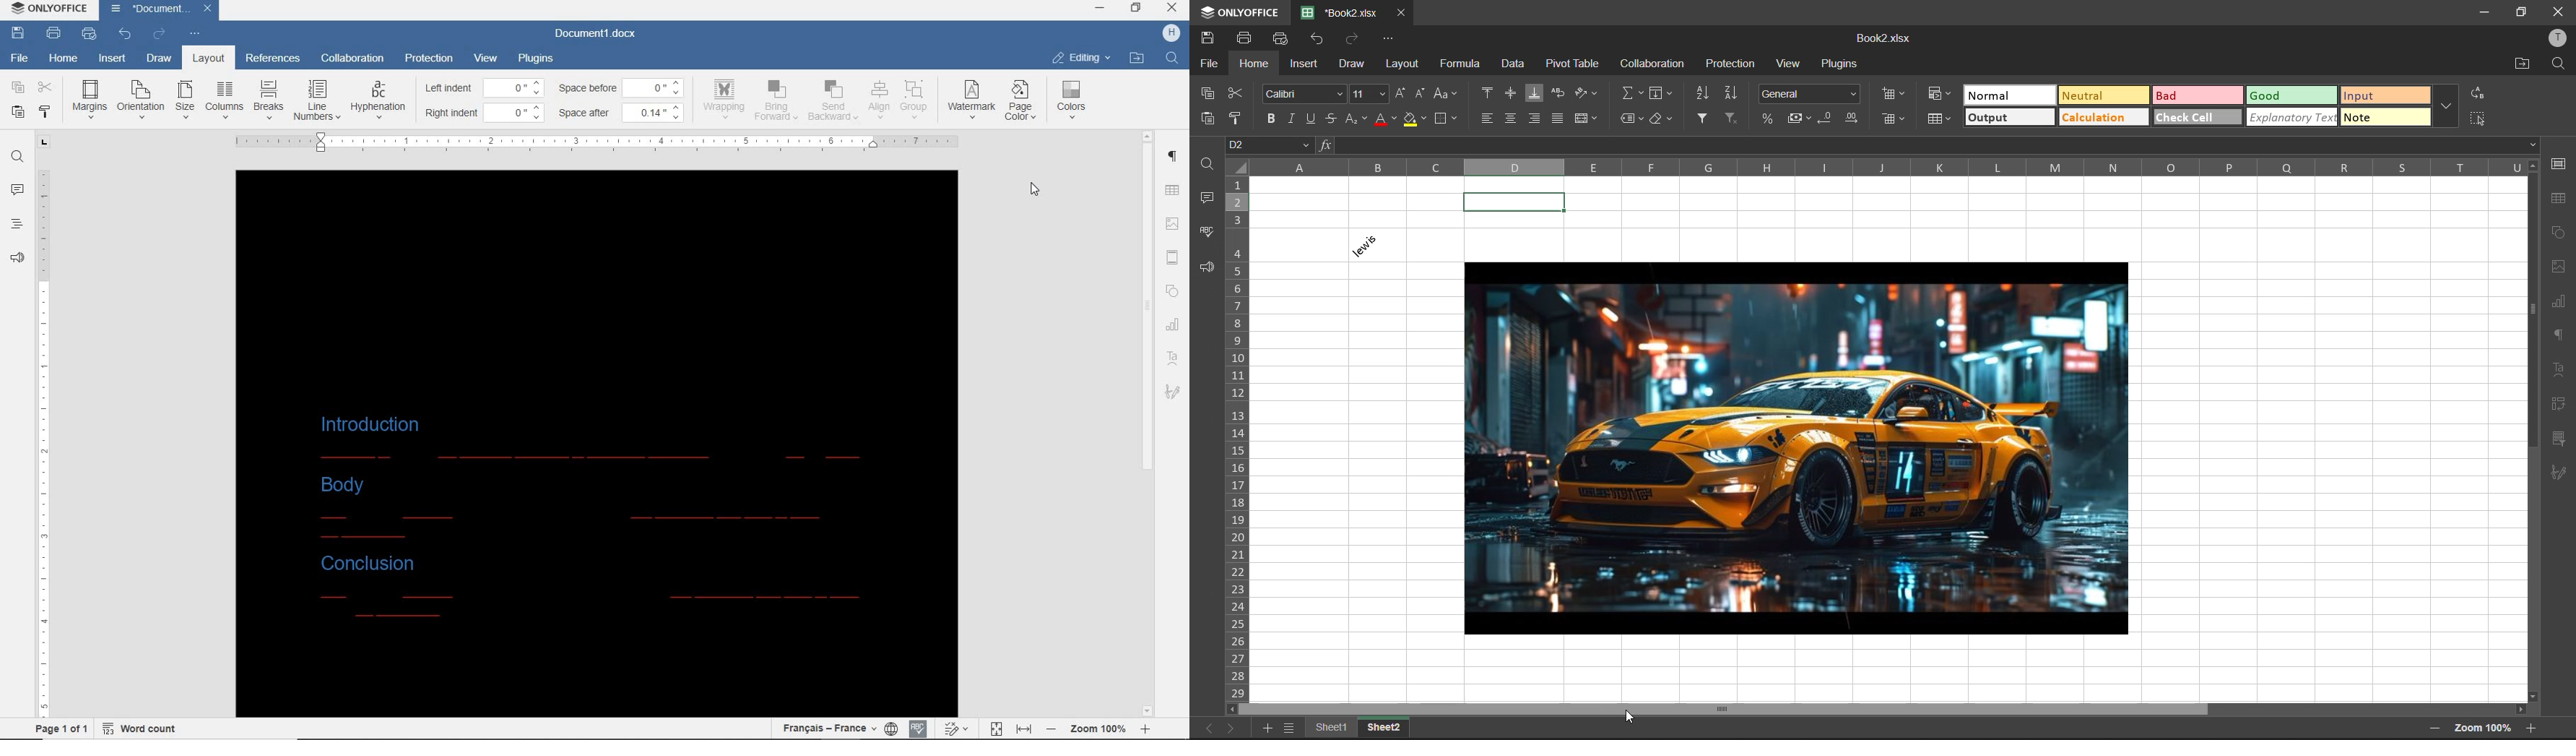 The width and height of the screenshot is (2576, 756). Describe the element at coordinates (1209, 93) in the screenshot. I see `copy` at that location.